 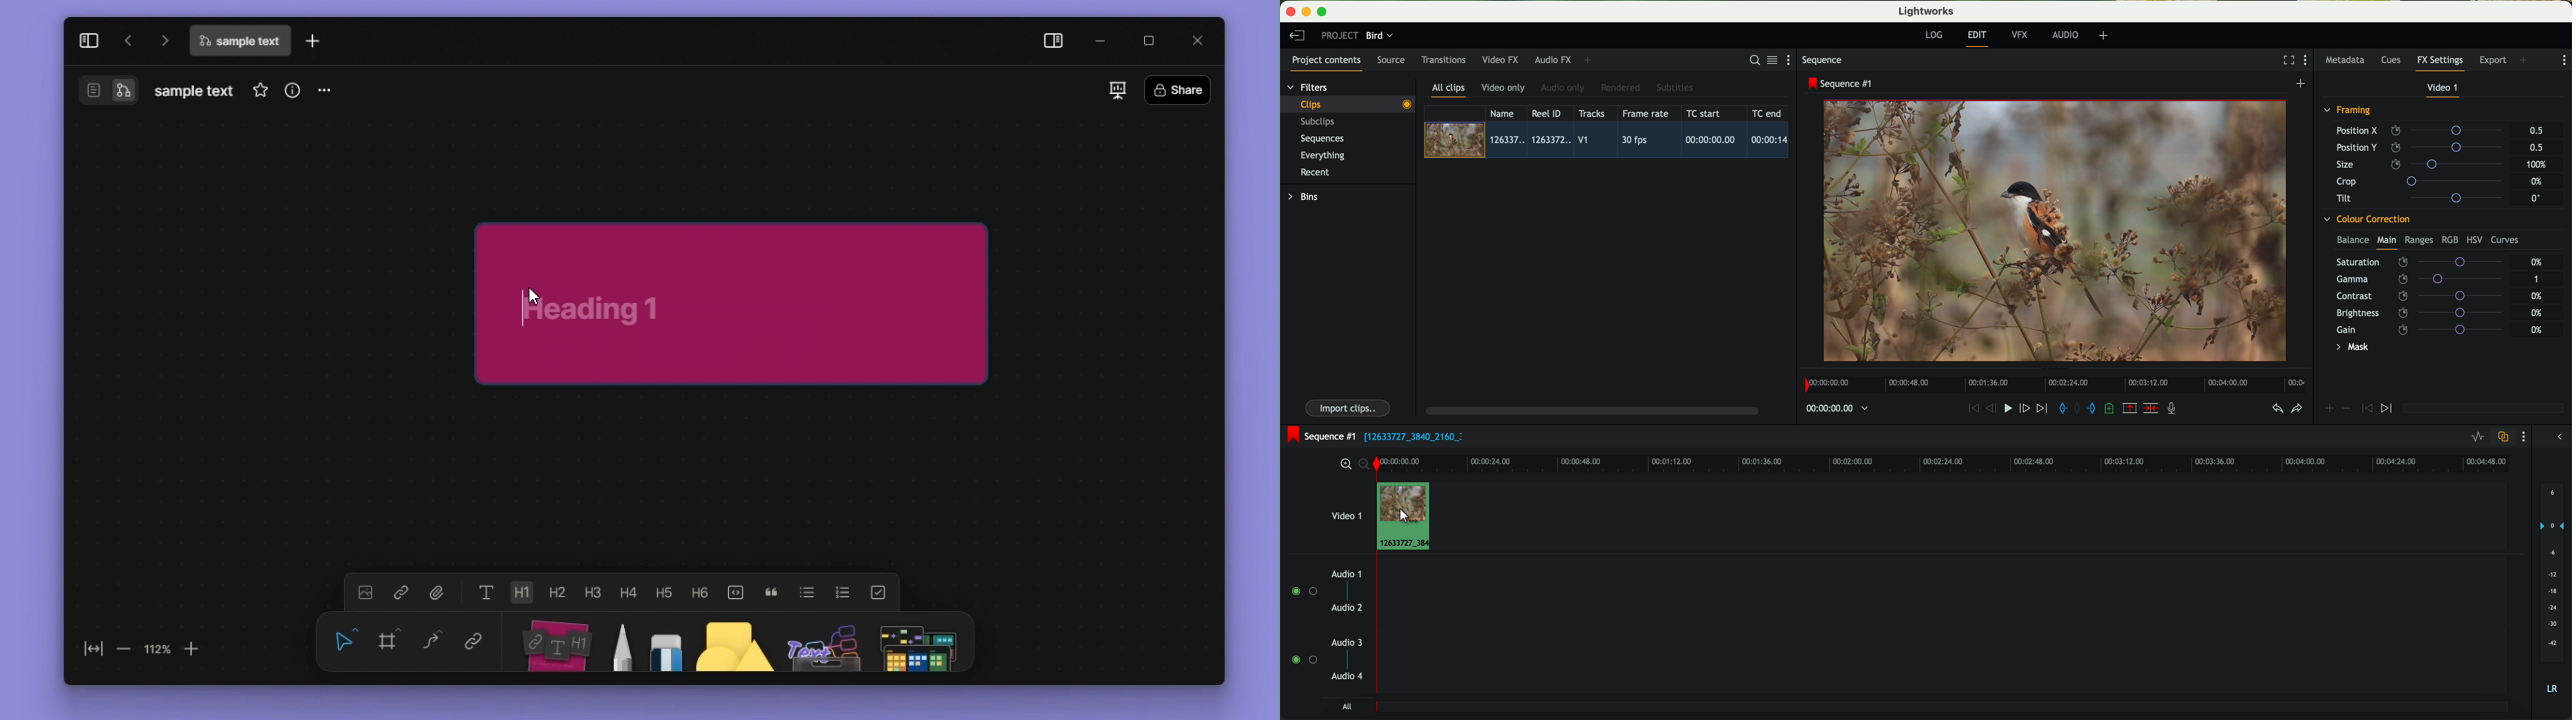 What do you see at coordinates (2425, 279) in the screenshot?
I see `gamma` at bounding box center [2425, 279].